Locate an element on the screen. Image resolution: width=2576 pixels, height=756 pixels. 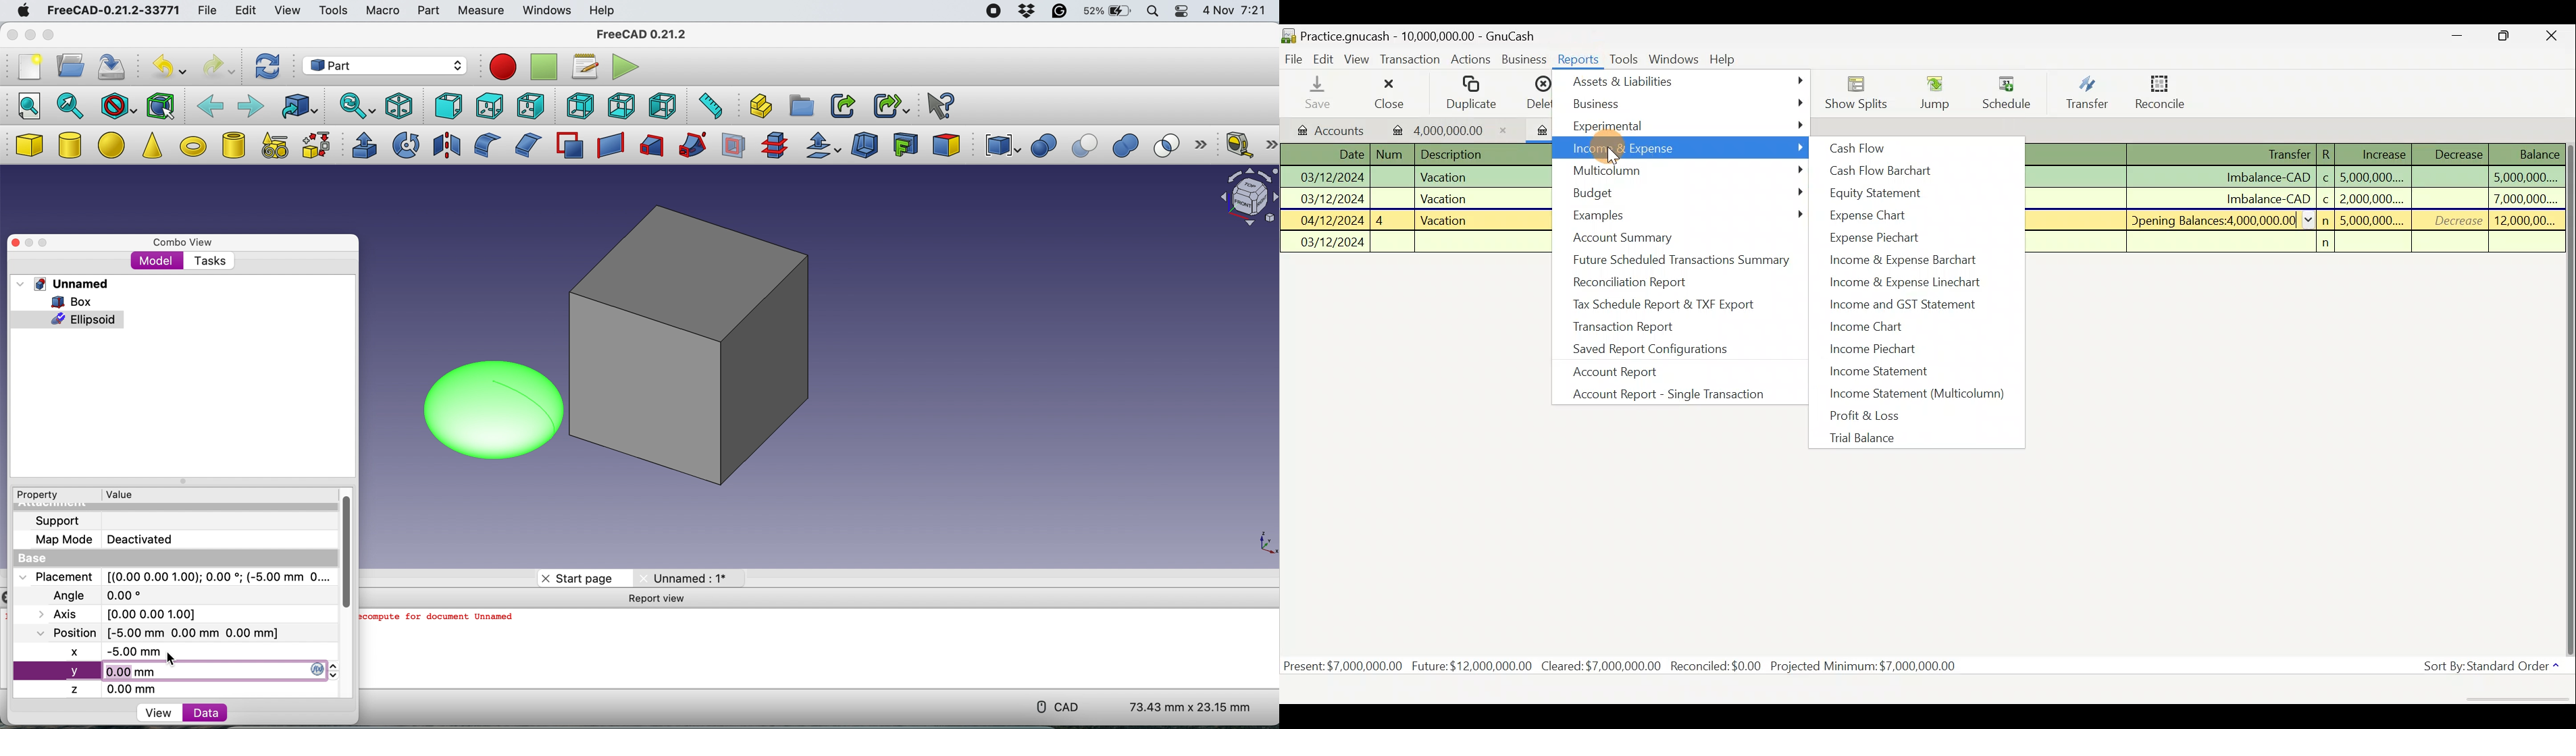
FreeCAD-0.21.2-33771 is located at coordinates (111, 11).